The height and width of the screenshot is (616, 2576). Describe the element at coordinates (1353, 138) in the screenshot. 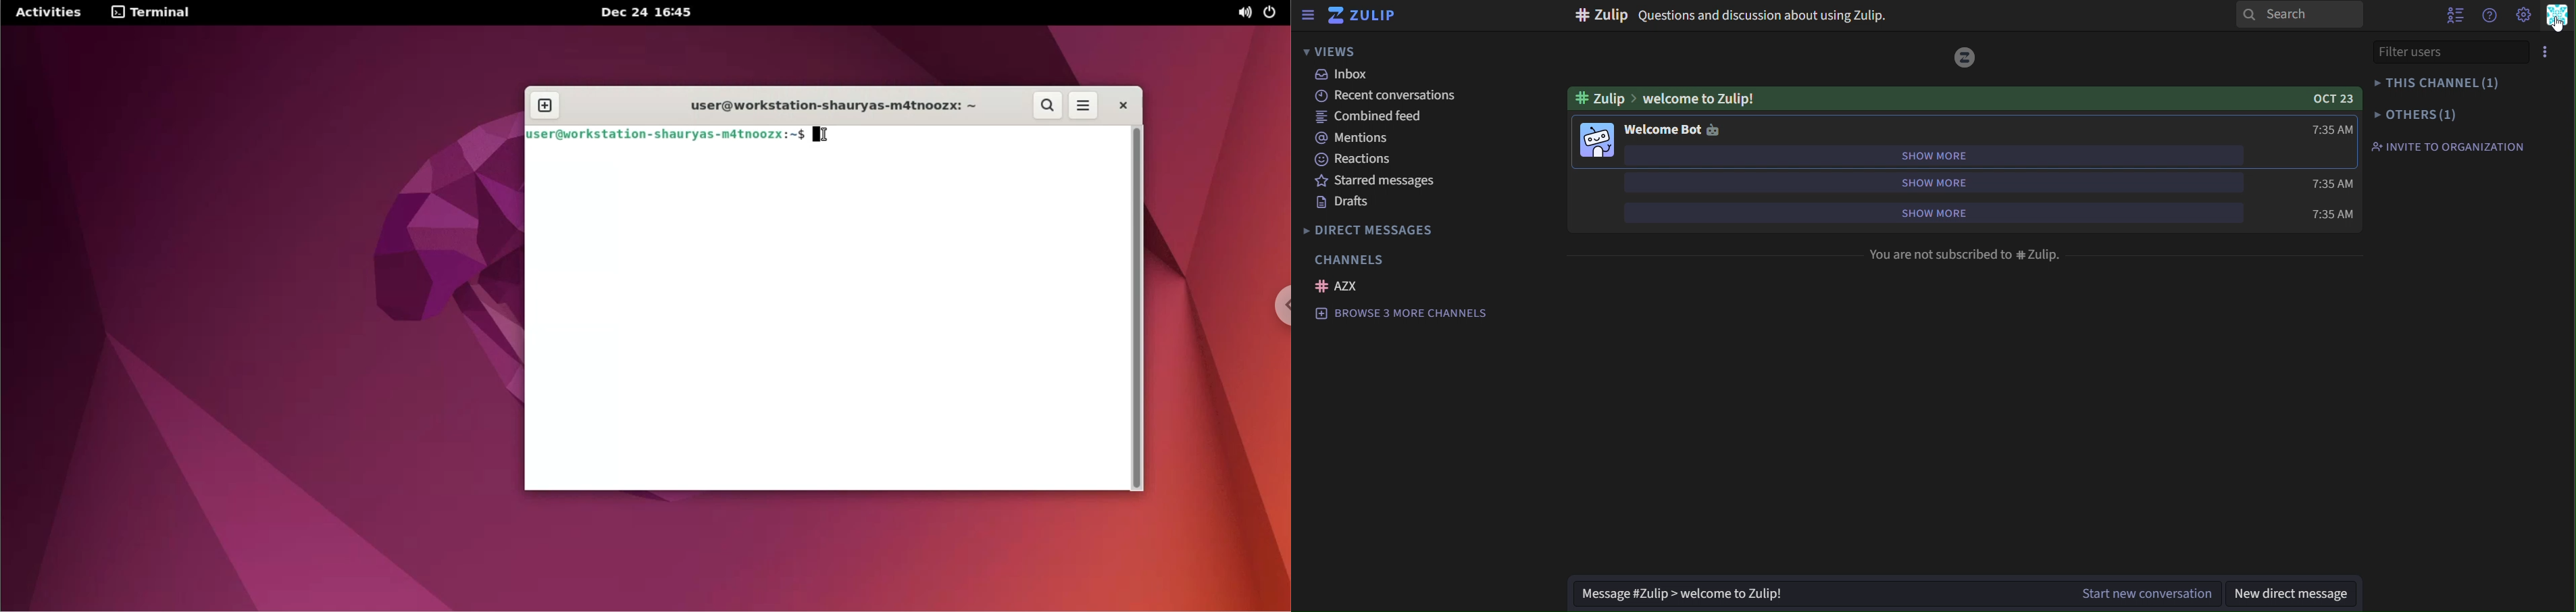

I see `mentions` at that location.